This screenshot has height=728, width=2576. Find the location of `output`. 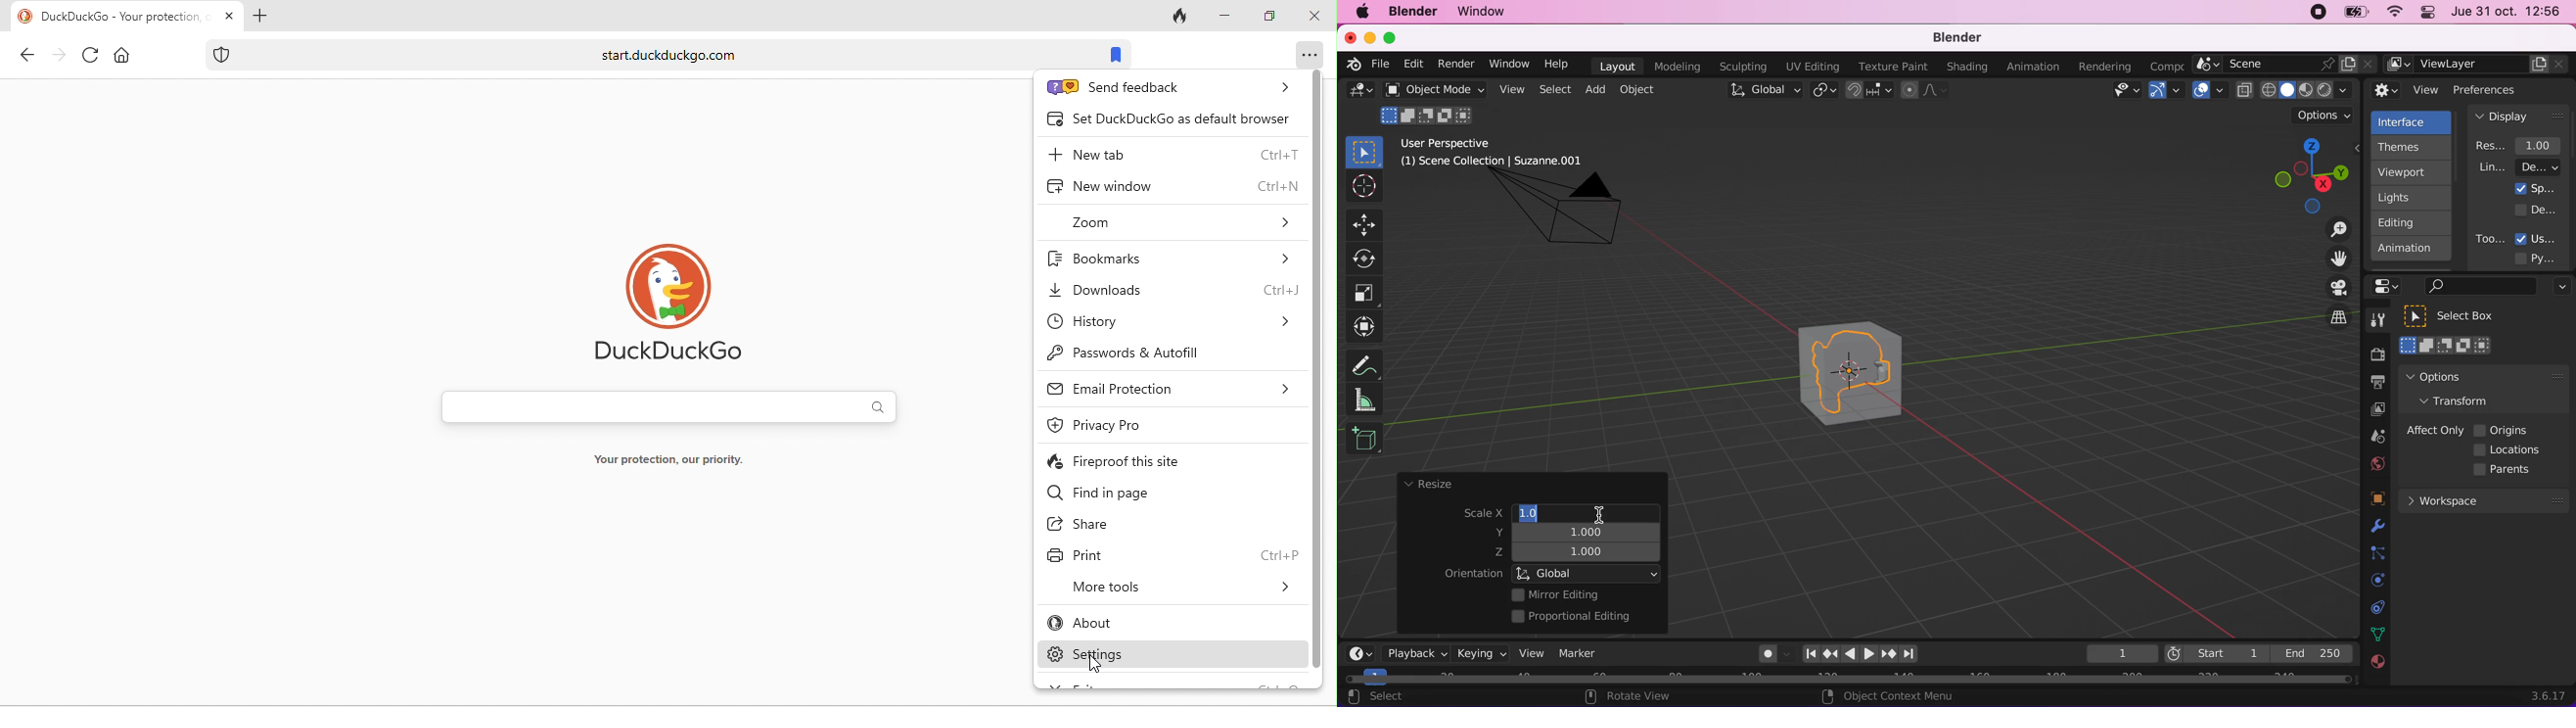

output is located at coordinates (2373, 384).